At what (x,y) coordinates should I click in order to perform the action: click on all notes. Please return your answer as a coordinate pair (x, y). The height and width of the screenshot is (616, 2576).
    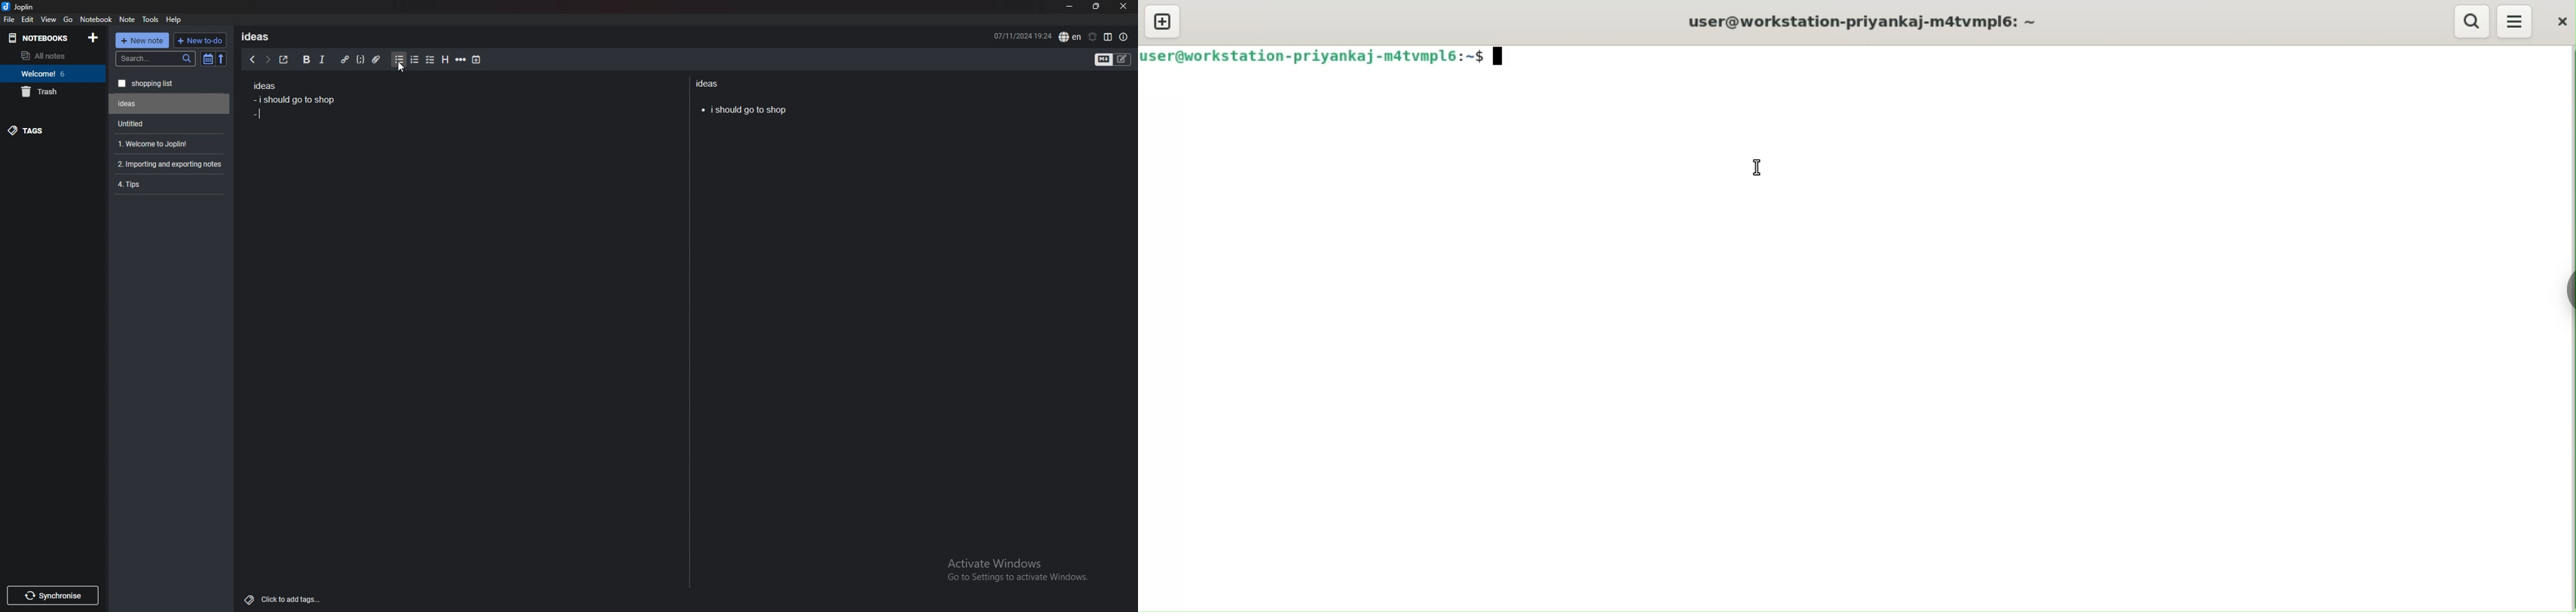
    Looking at the image, I should click on (50, 56).